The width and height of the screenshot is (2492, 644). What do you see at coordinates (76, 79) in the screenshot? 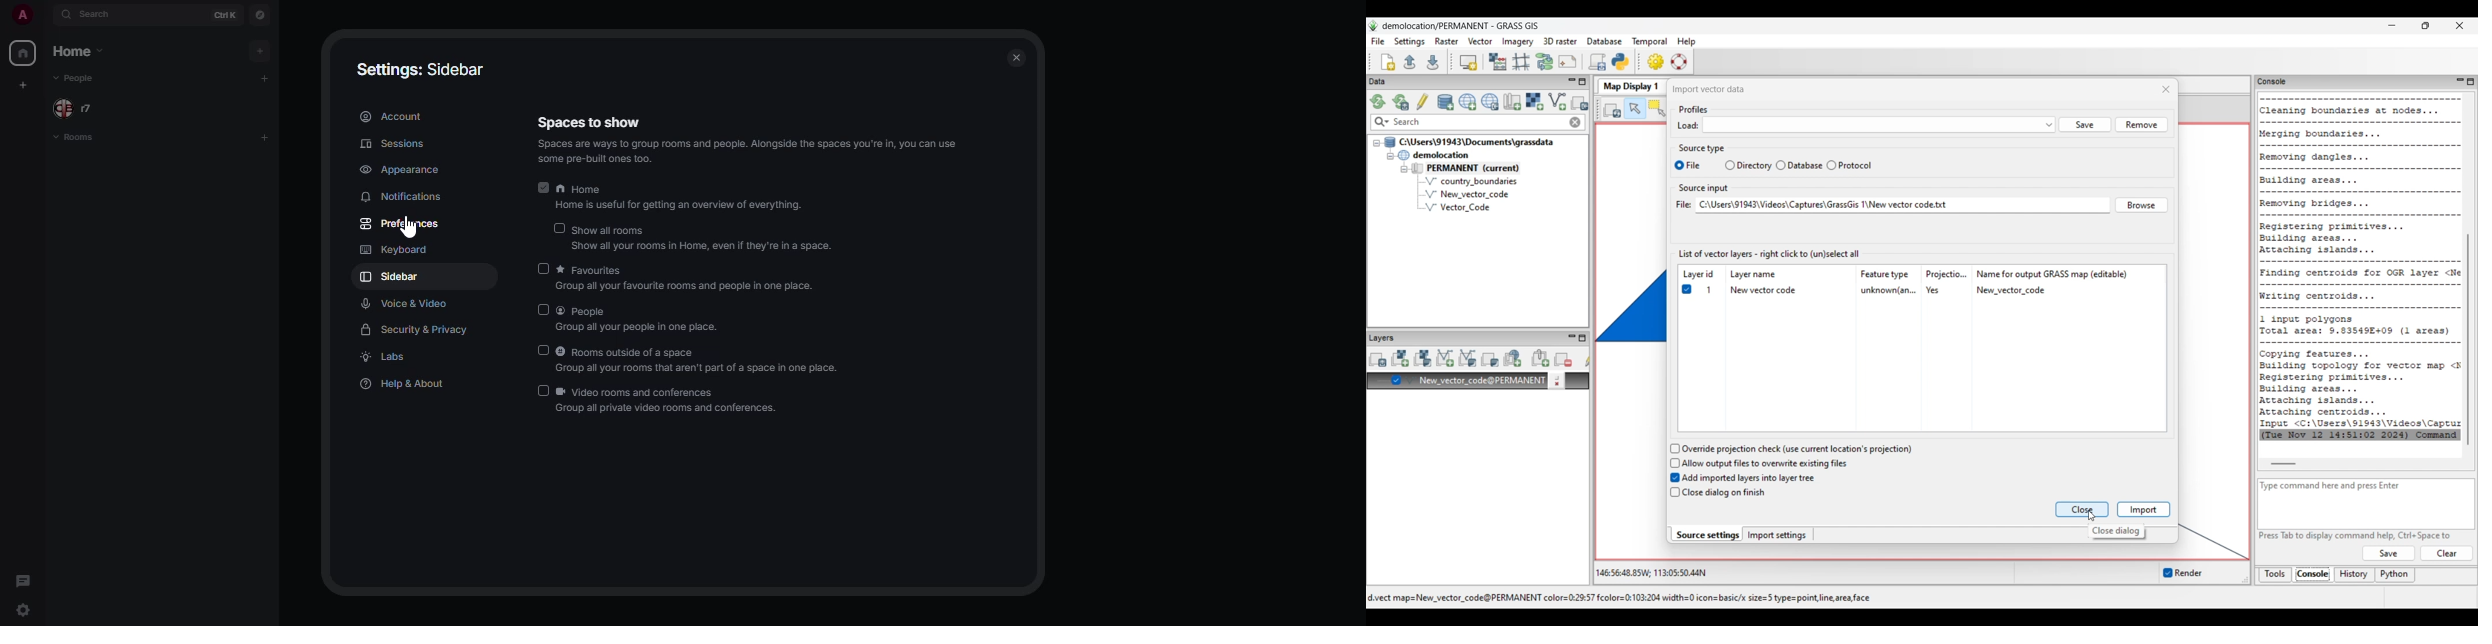
I see `people` at bounding box center [76, 79].